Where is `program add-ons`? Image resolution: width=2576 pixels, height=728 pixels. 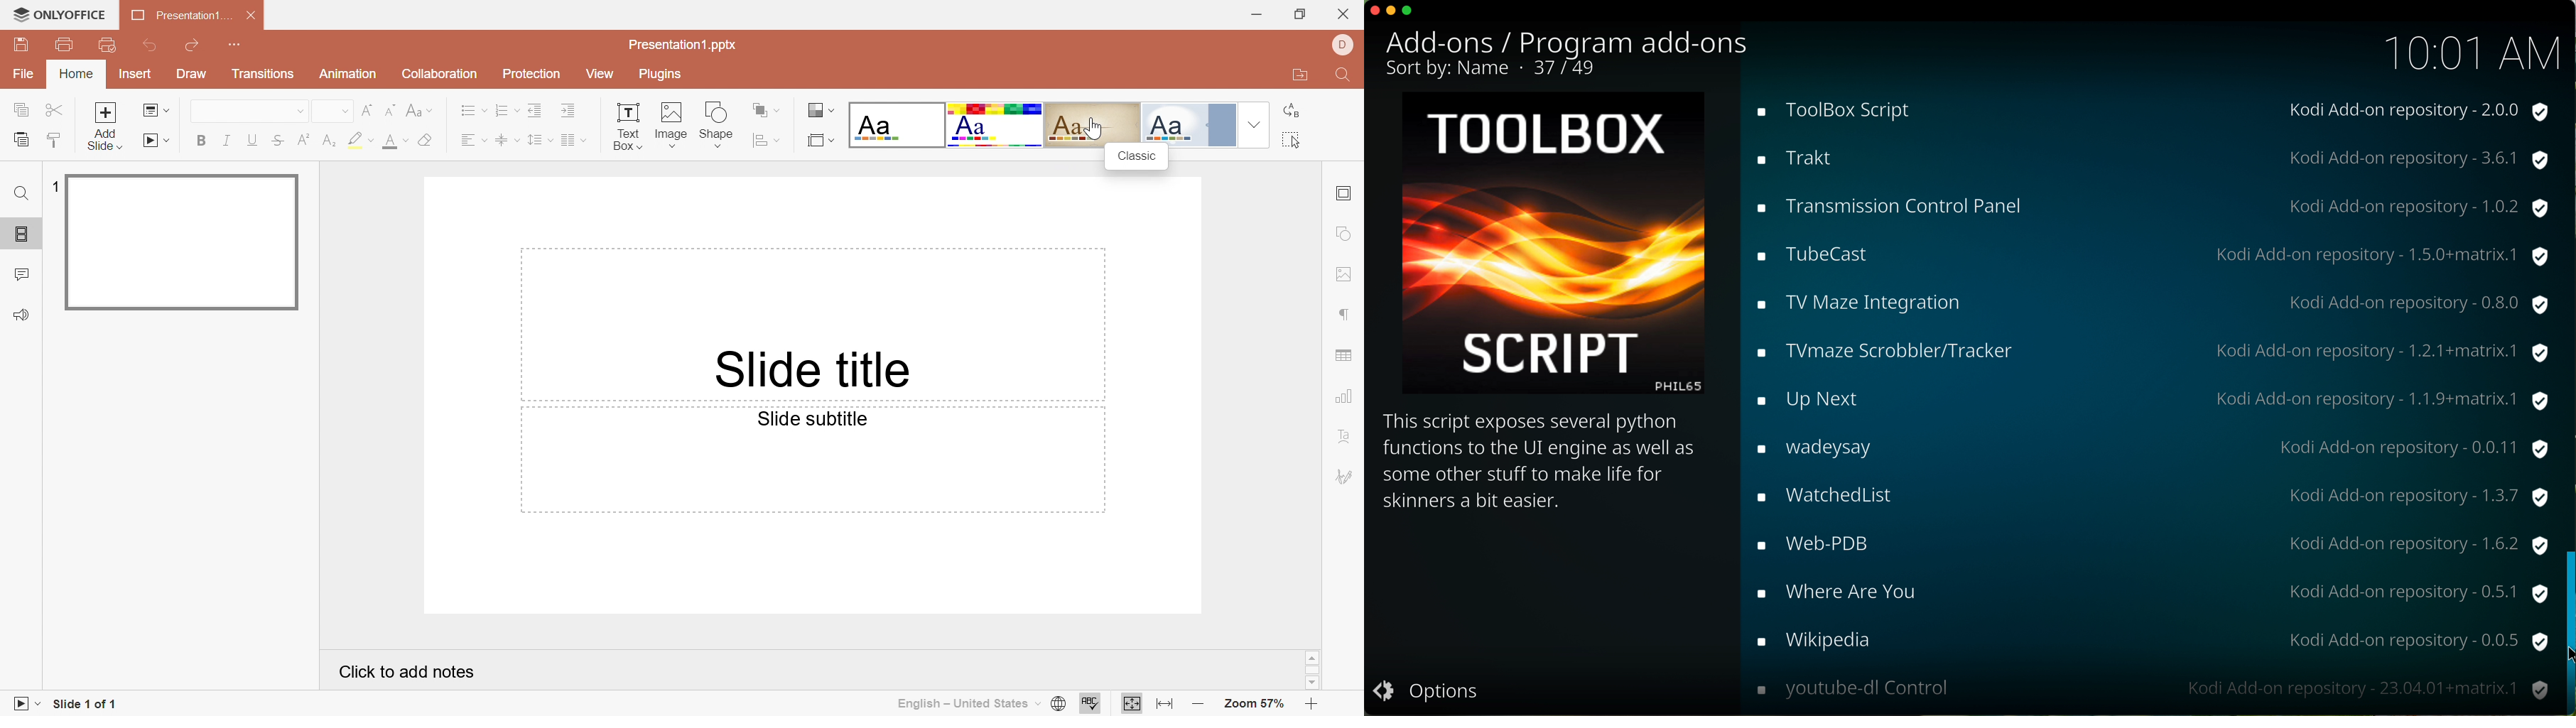
program add-ons is located at coordinates (1636, 39).